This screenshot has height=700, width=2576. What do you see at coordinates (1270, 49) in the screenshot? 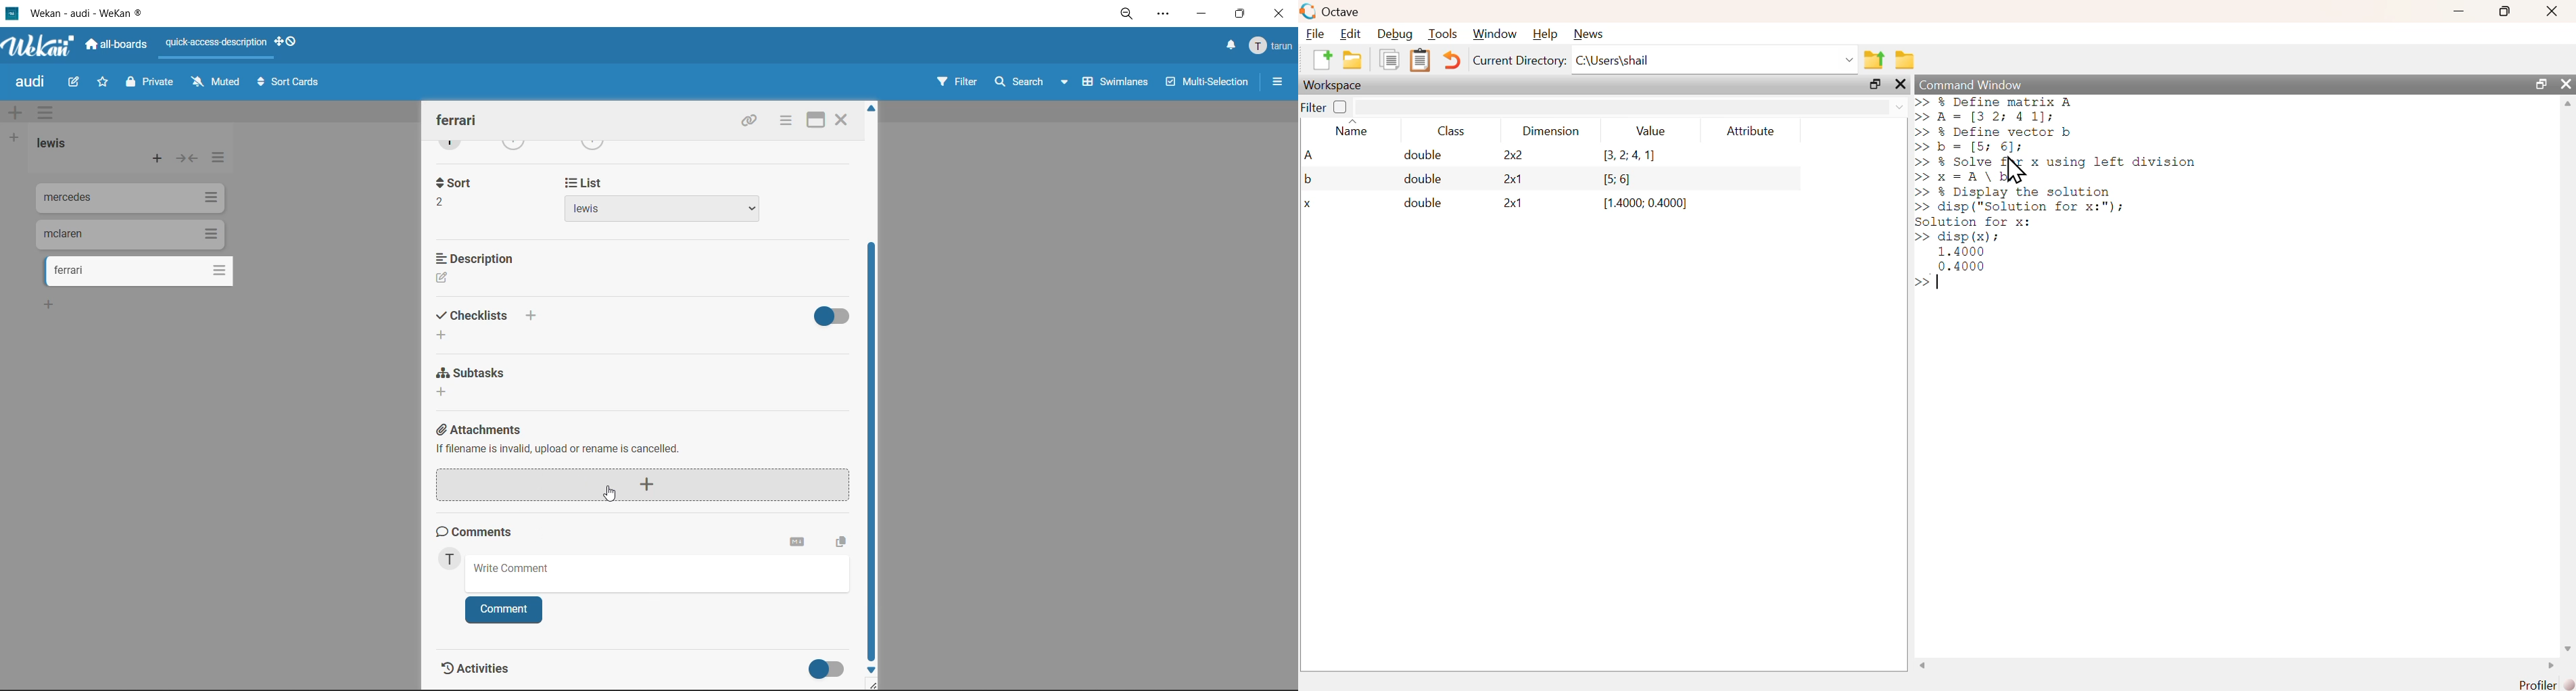
I see `menu` at bounding box center [1270, 49].